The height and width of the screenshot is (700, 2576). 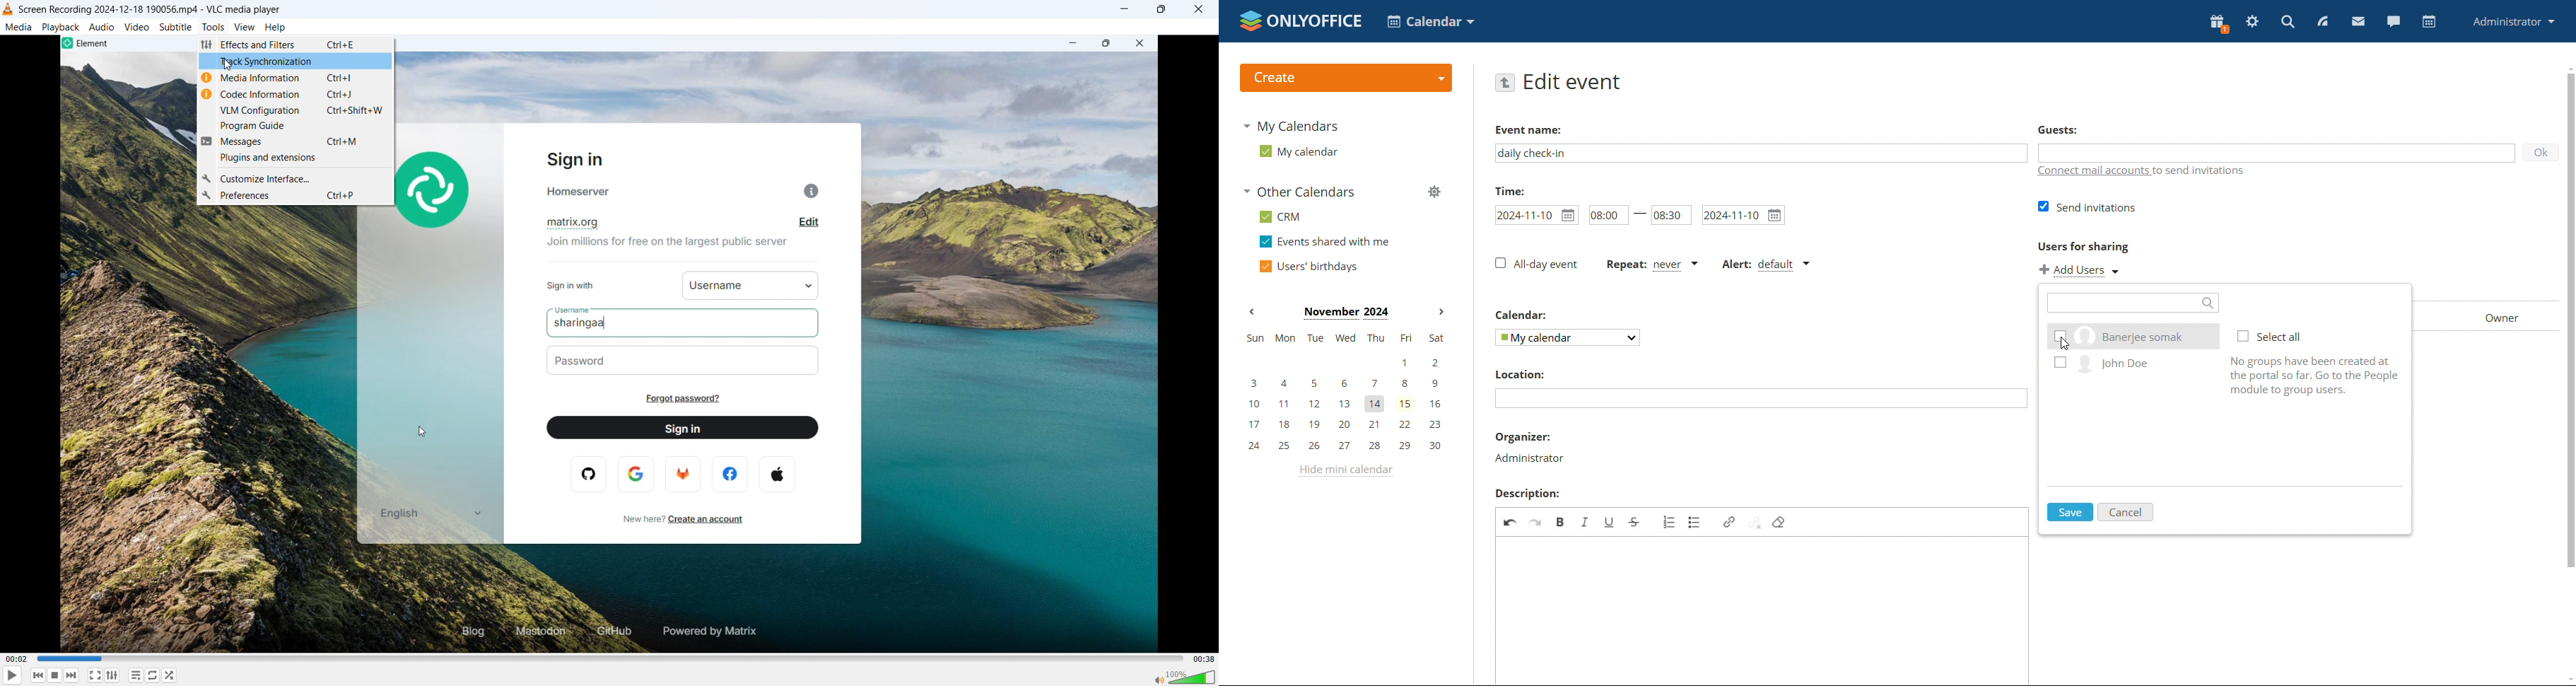 I want to click on view, so click(x=245, y=27).